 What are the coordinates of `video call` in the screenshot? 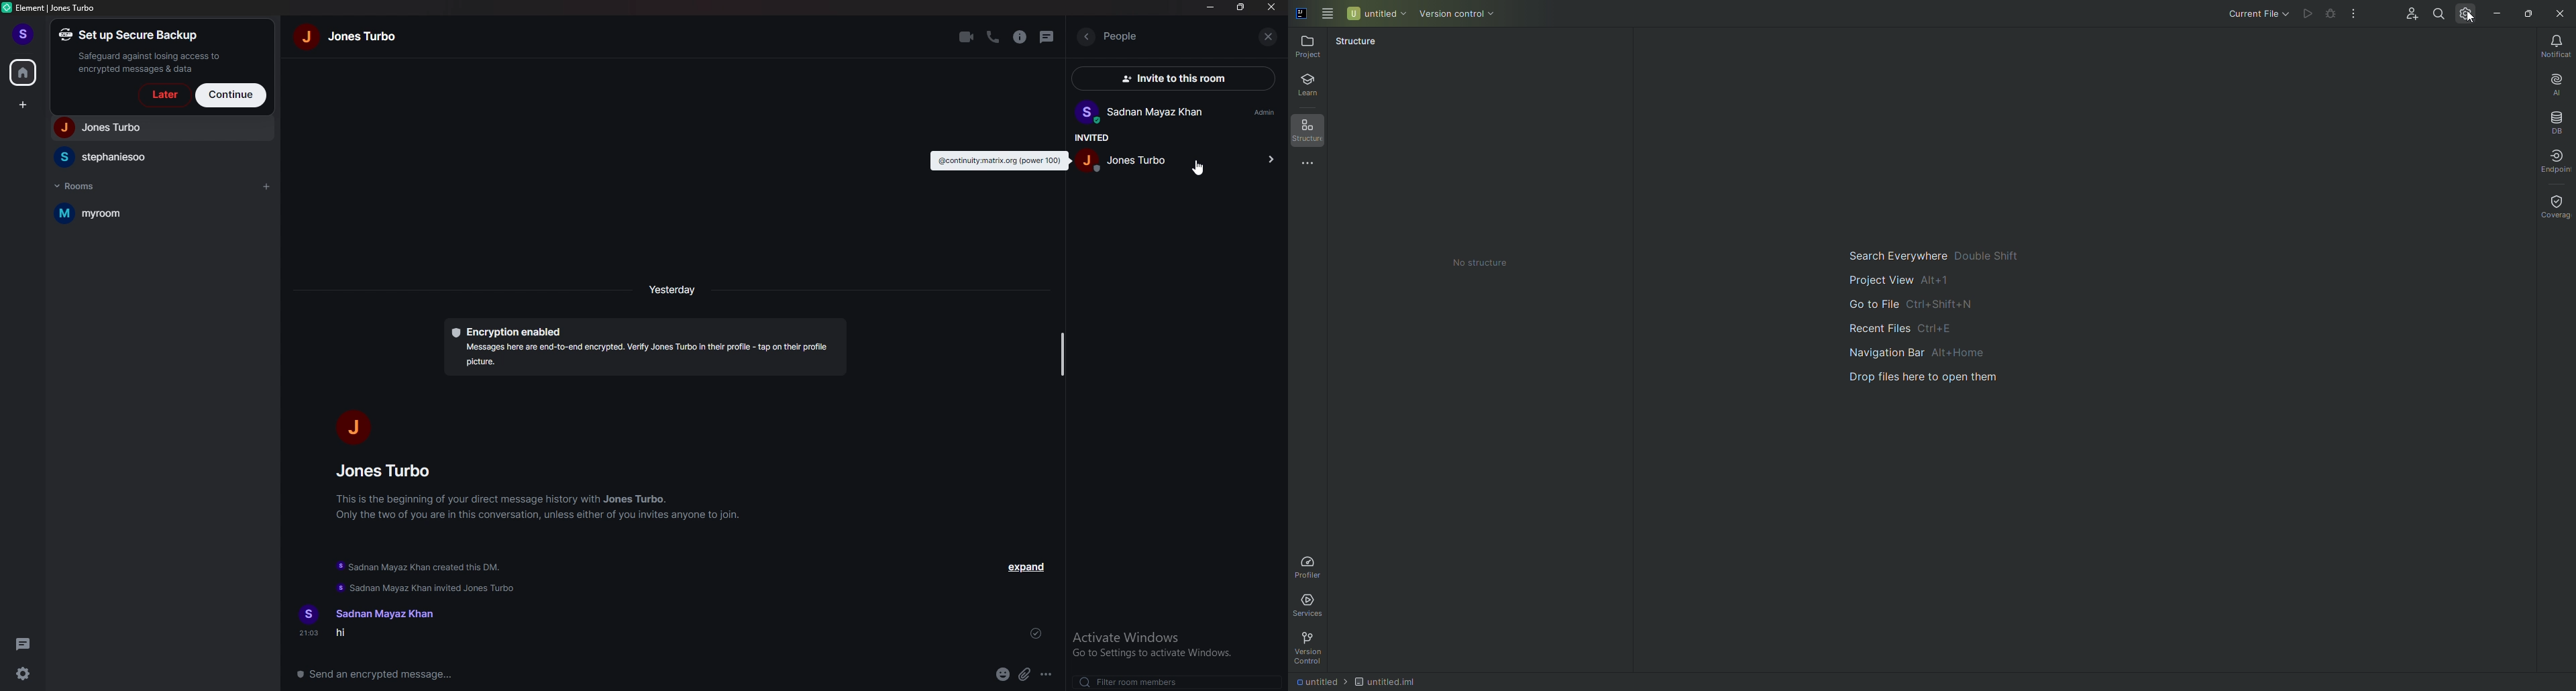 It's located at (965, 37).